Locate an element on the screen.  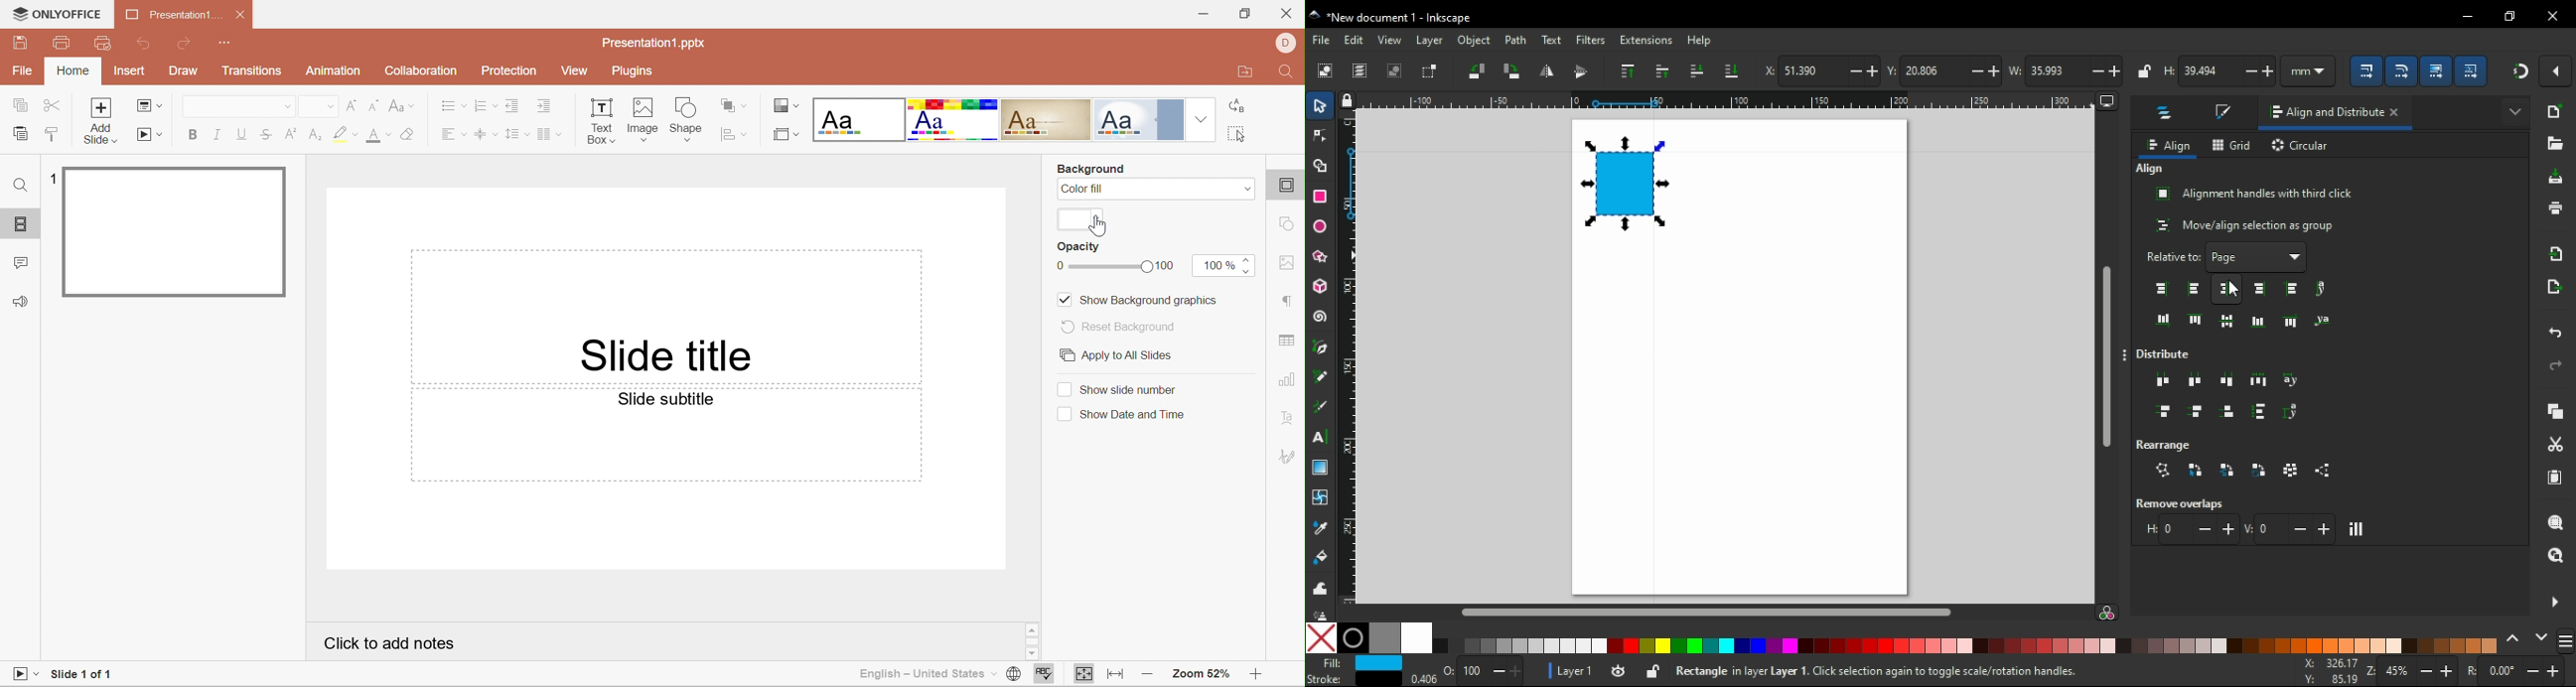
Show date and time is located at coordinates (1121, 415).